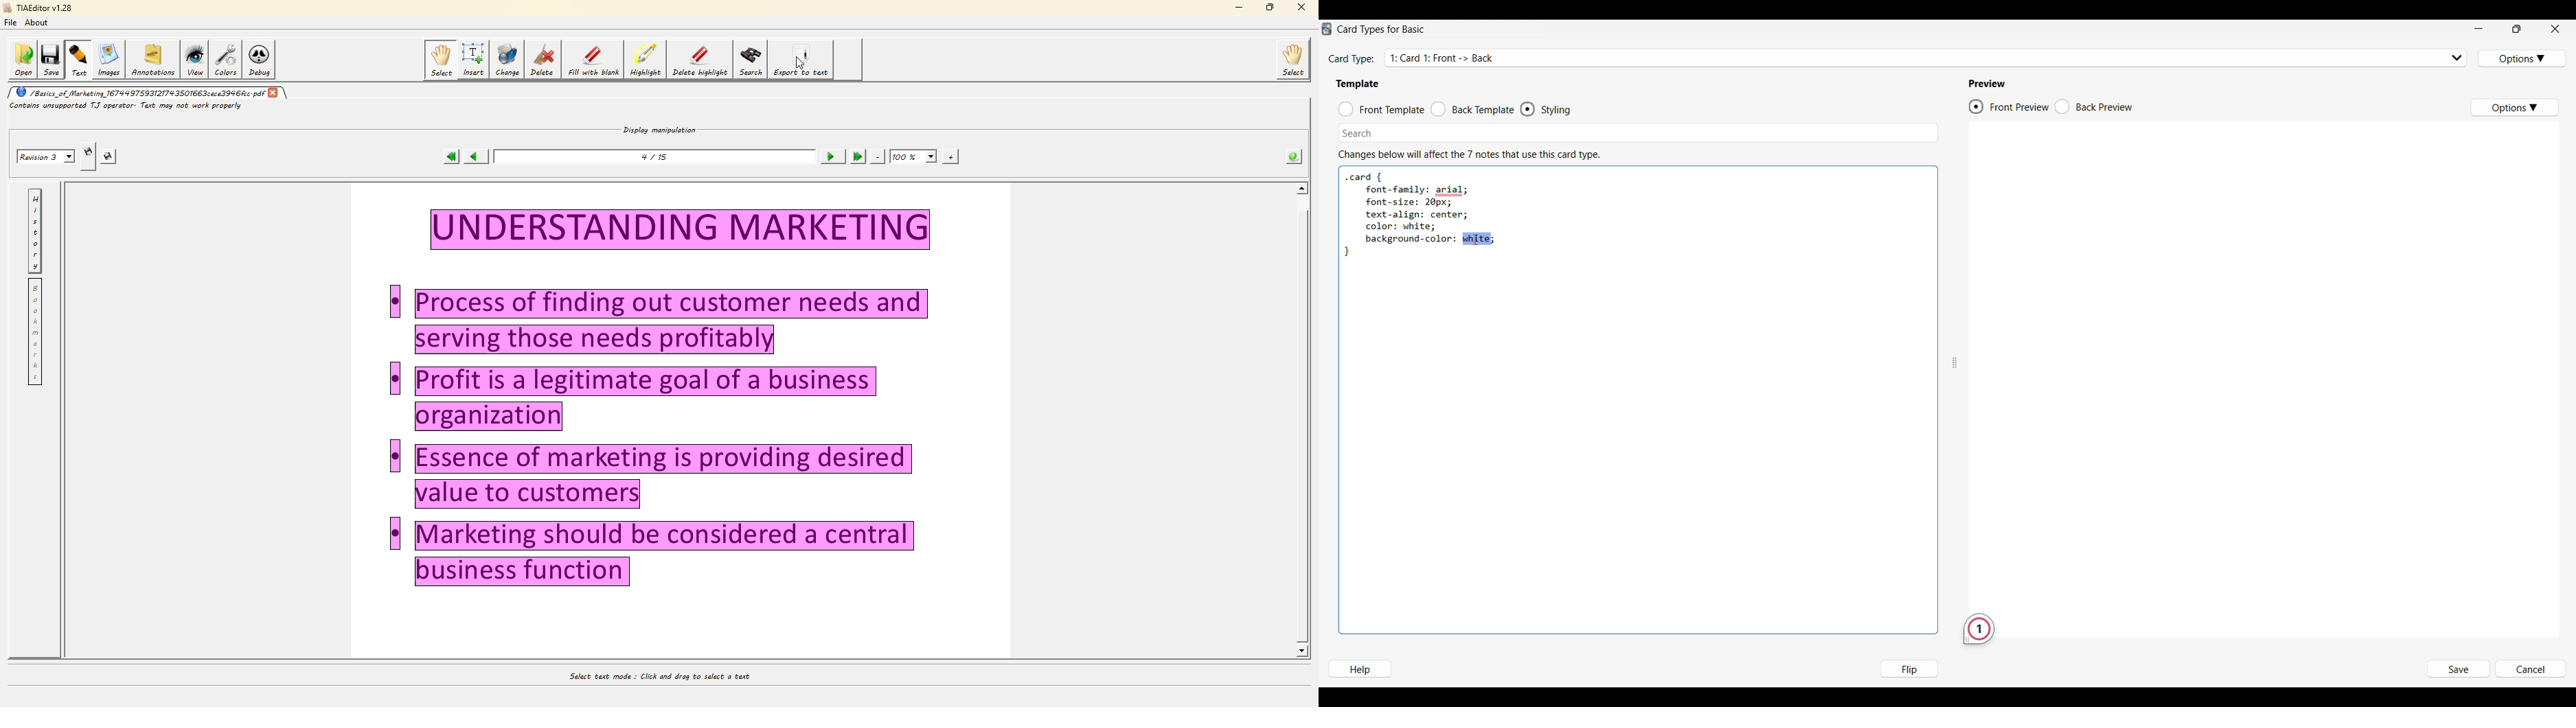 This screenshot has height=728, width=2576. What do you see at coordinates (2008, 107) in the screenshot?
I see `Preview front of card, current selection` at bounding box center [2008, 107].